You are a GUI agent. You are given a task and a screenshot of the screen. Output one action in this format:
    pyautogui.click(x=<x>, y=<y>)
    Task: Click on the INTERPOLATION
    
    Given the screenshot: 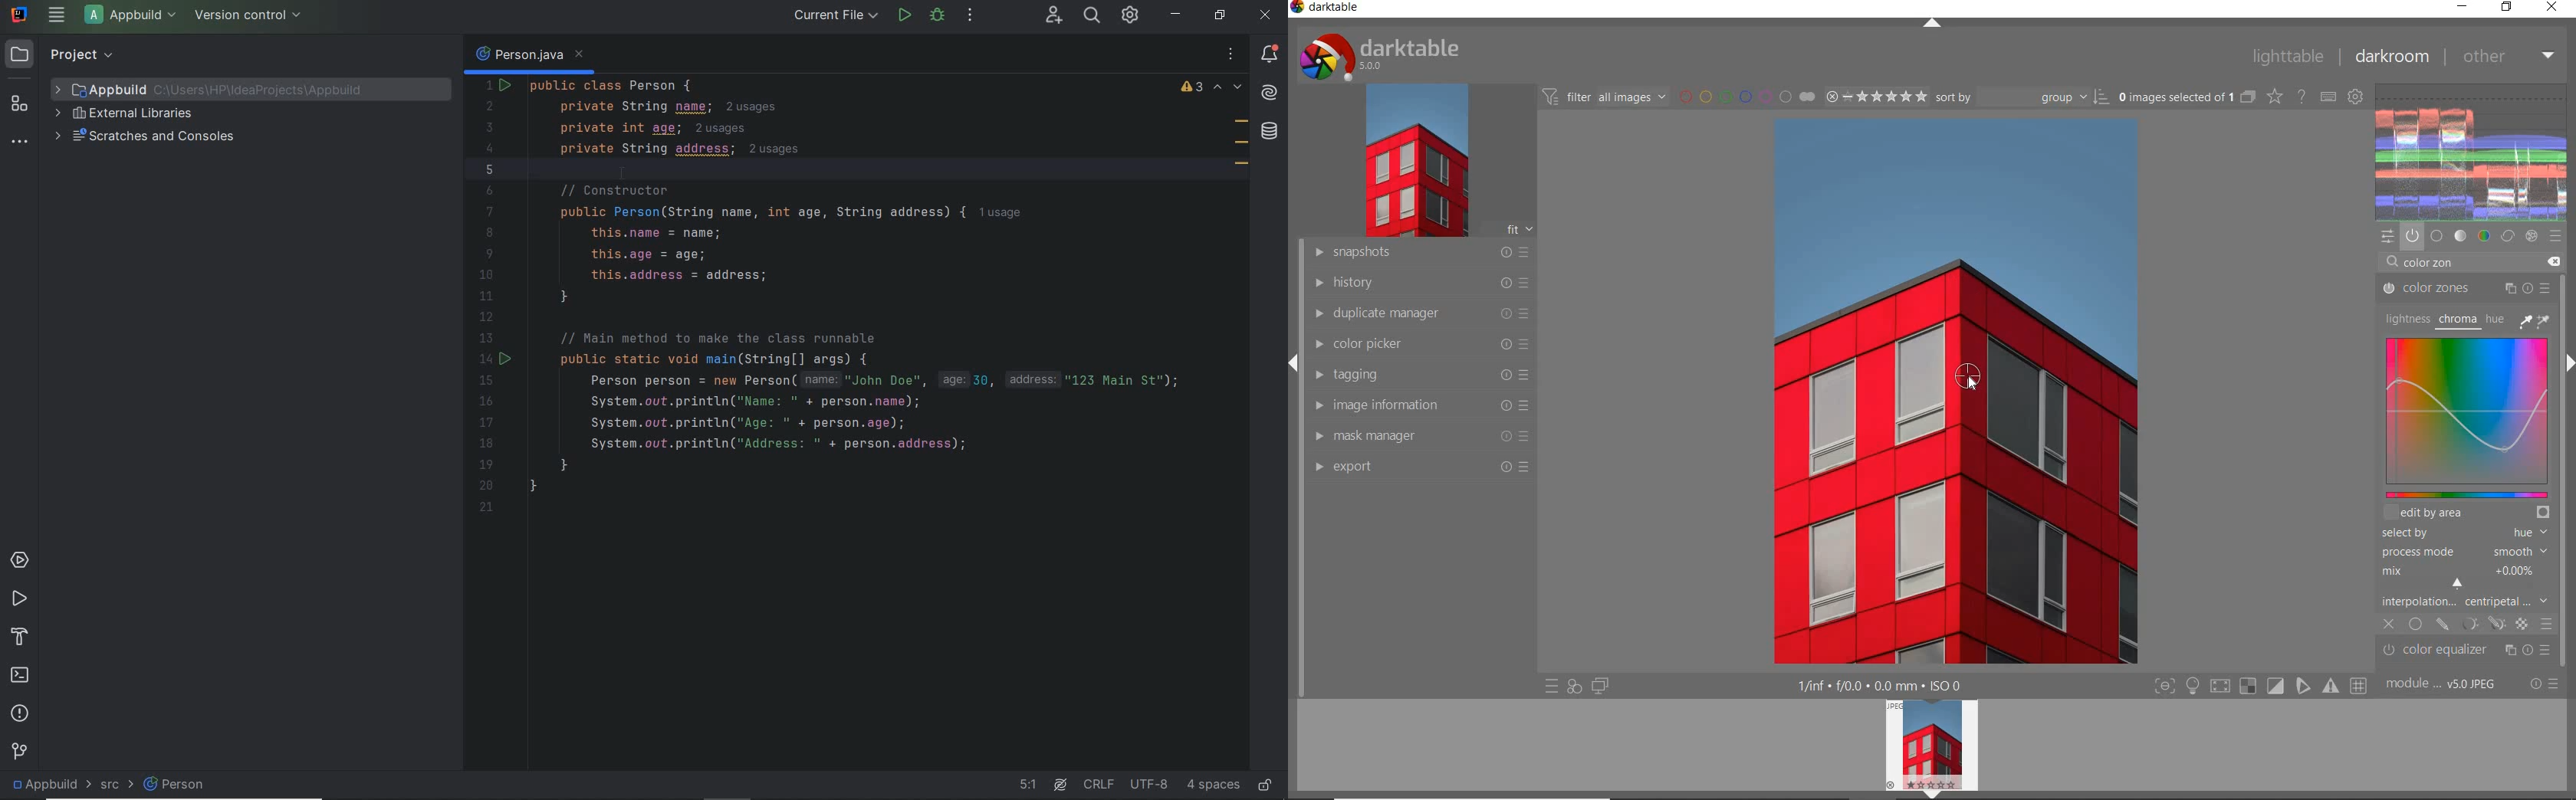 What is the action you would take?
    pyautogui.click(x=2464, y=601)
    